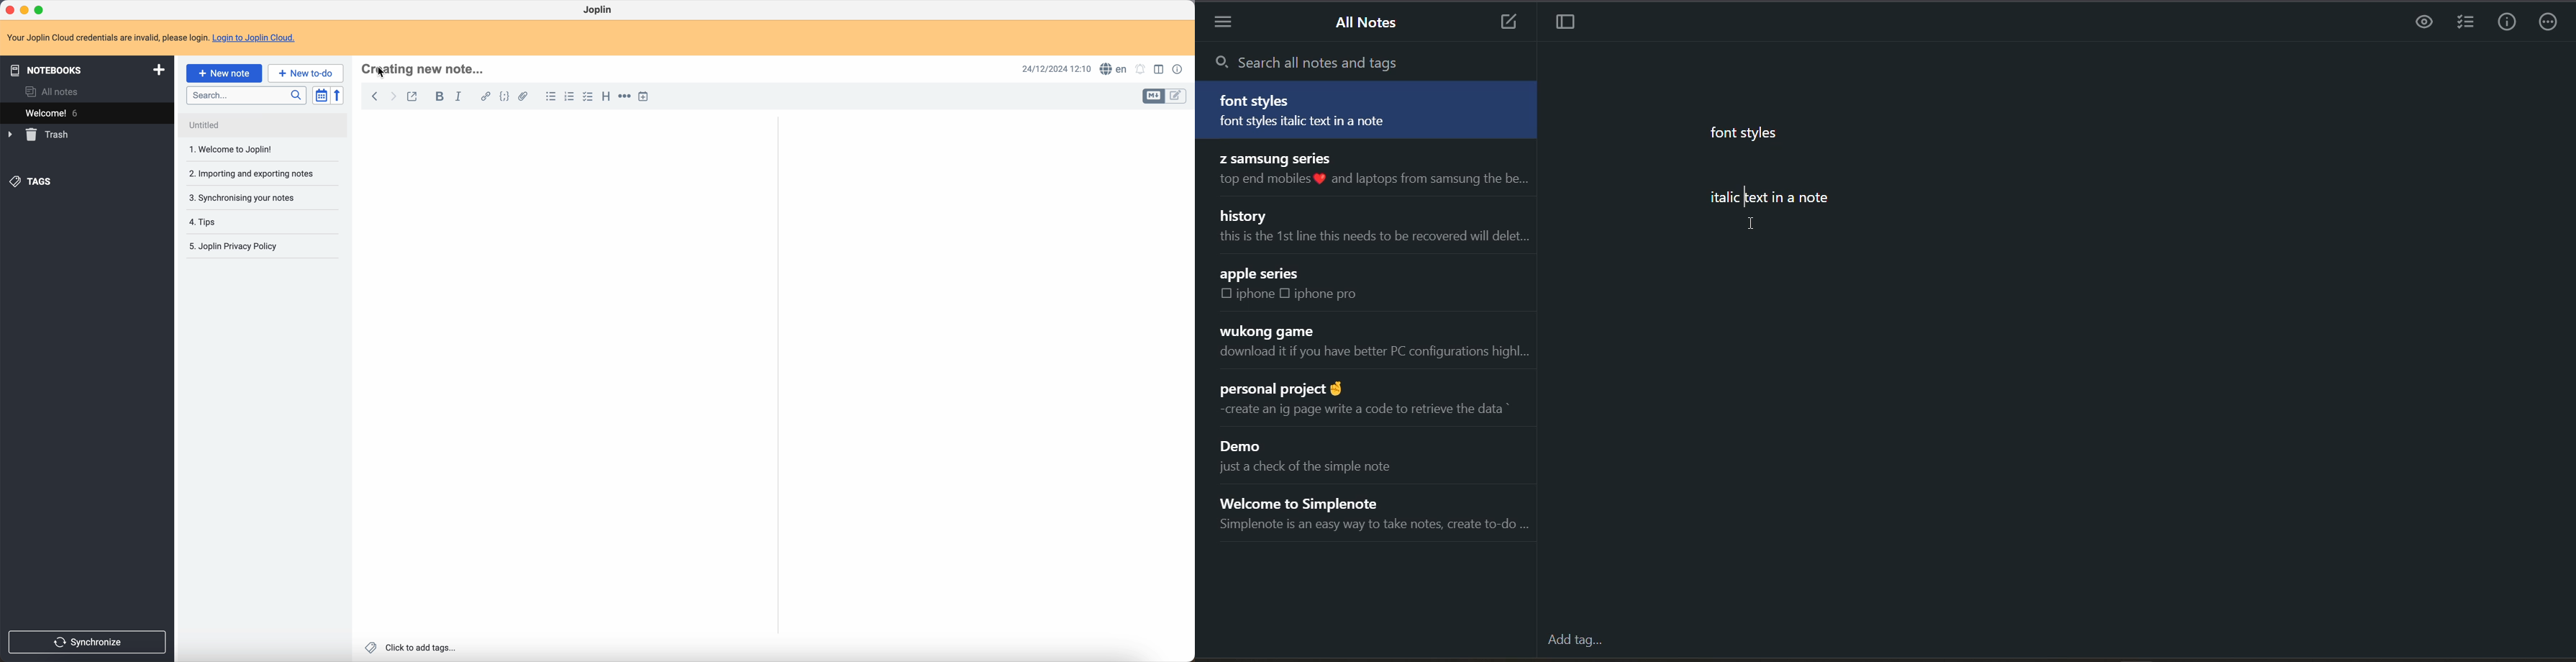 The image size is (2576, 672). I want to click on note title and preview, so click(1370, 343).